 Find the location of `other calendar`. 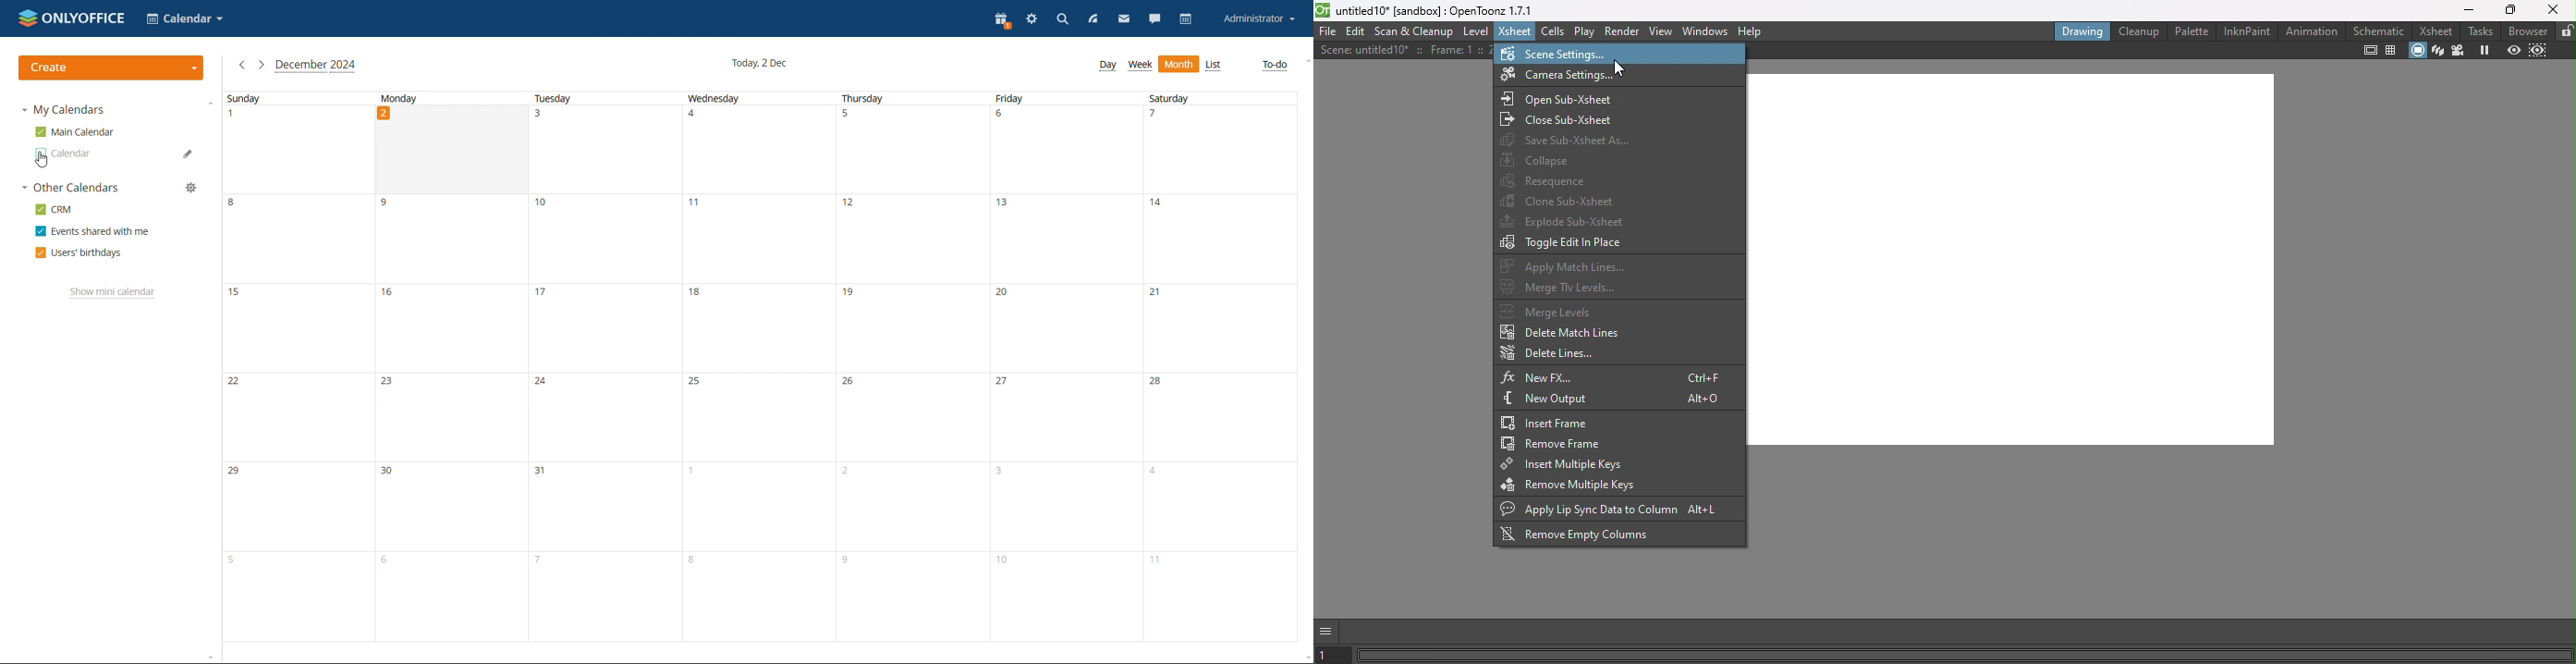

other calendar is located at coordinates (72, 153).